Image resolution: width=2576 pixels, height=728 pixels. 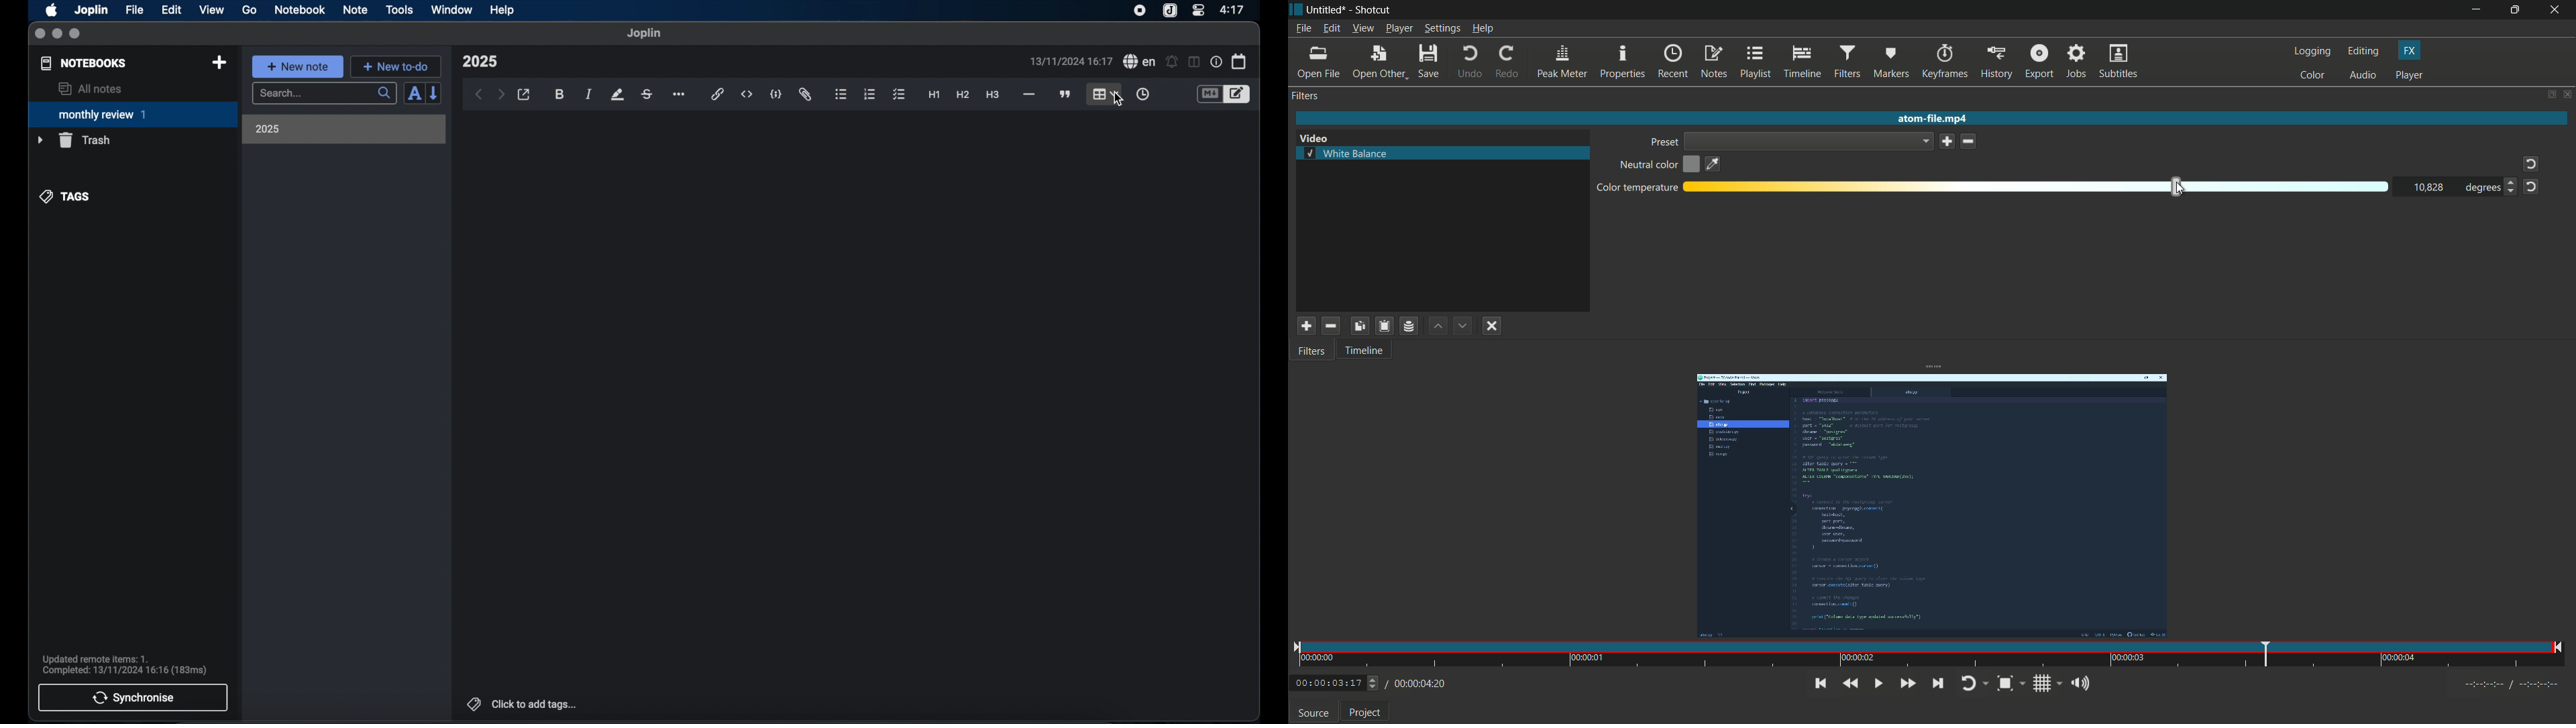 I want to click on pick color on the screen, so click(x=1713, y=164).